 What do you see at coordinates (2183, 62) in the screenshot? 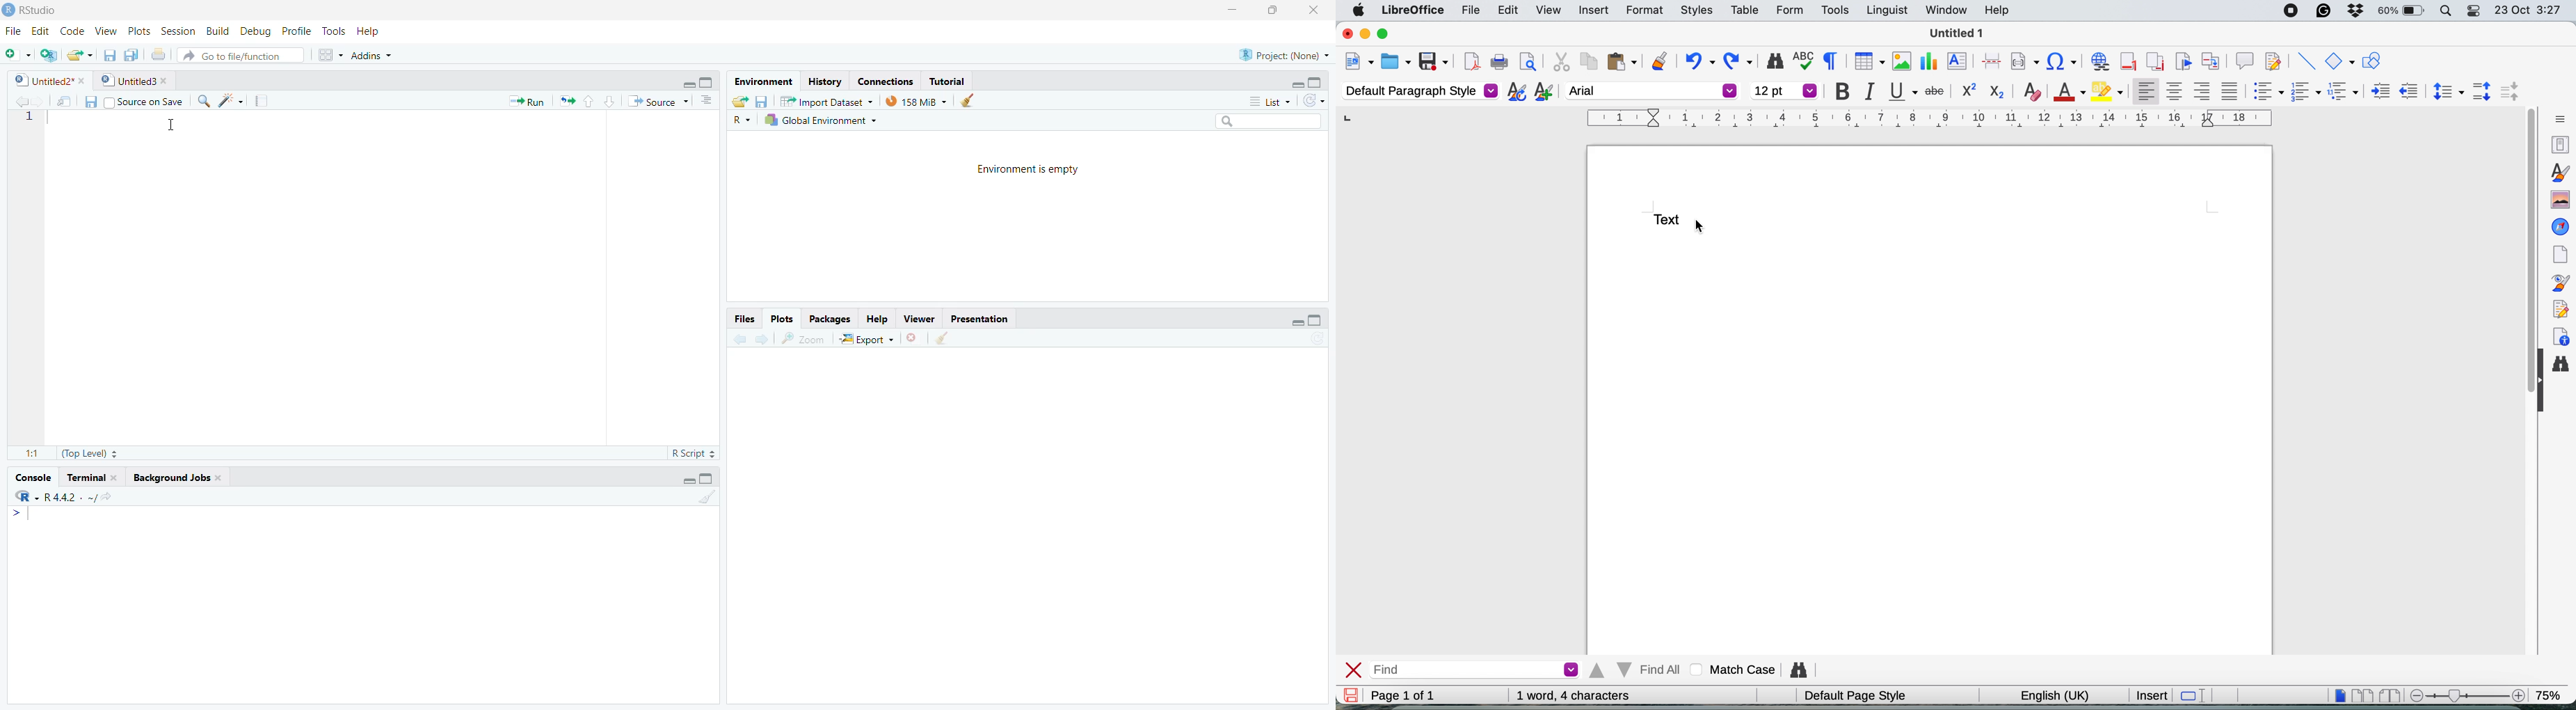
I see `insert bookmark` at bounding box center [2183, 62].